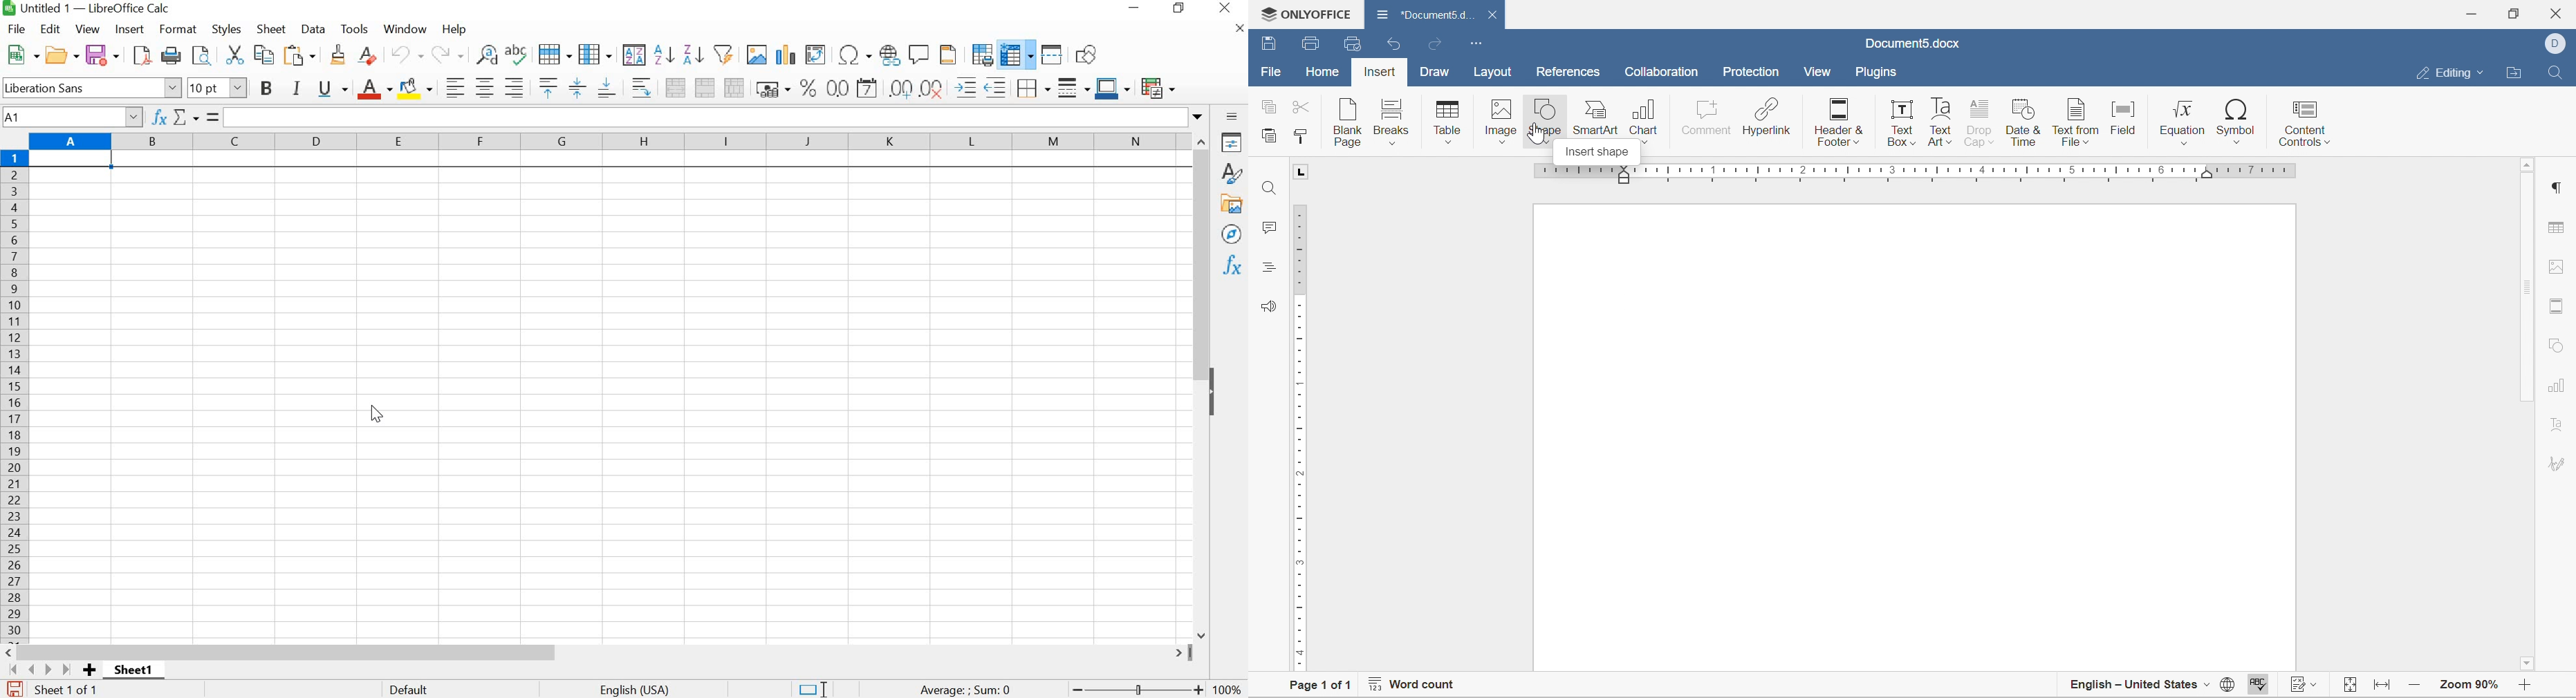  I want to click on SCROLLBAR, so click(598, 652).